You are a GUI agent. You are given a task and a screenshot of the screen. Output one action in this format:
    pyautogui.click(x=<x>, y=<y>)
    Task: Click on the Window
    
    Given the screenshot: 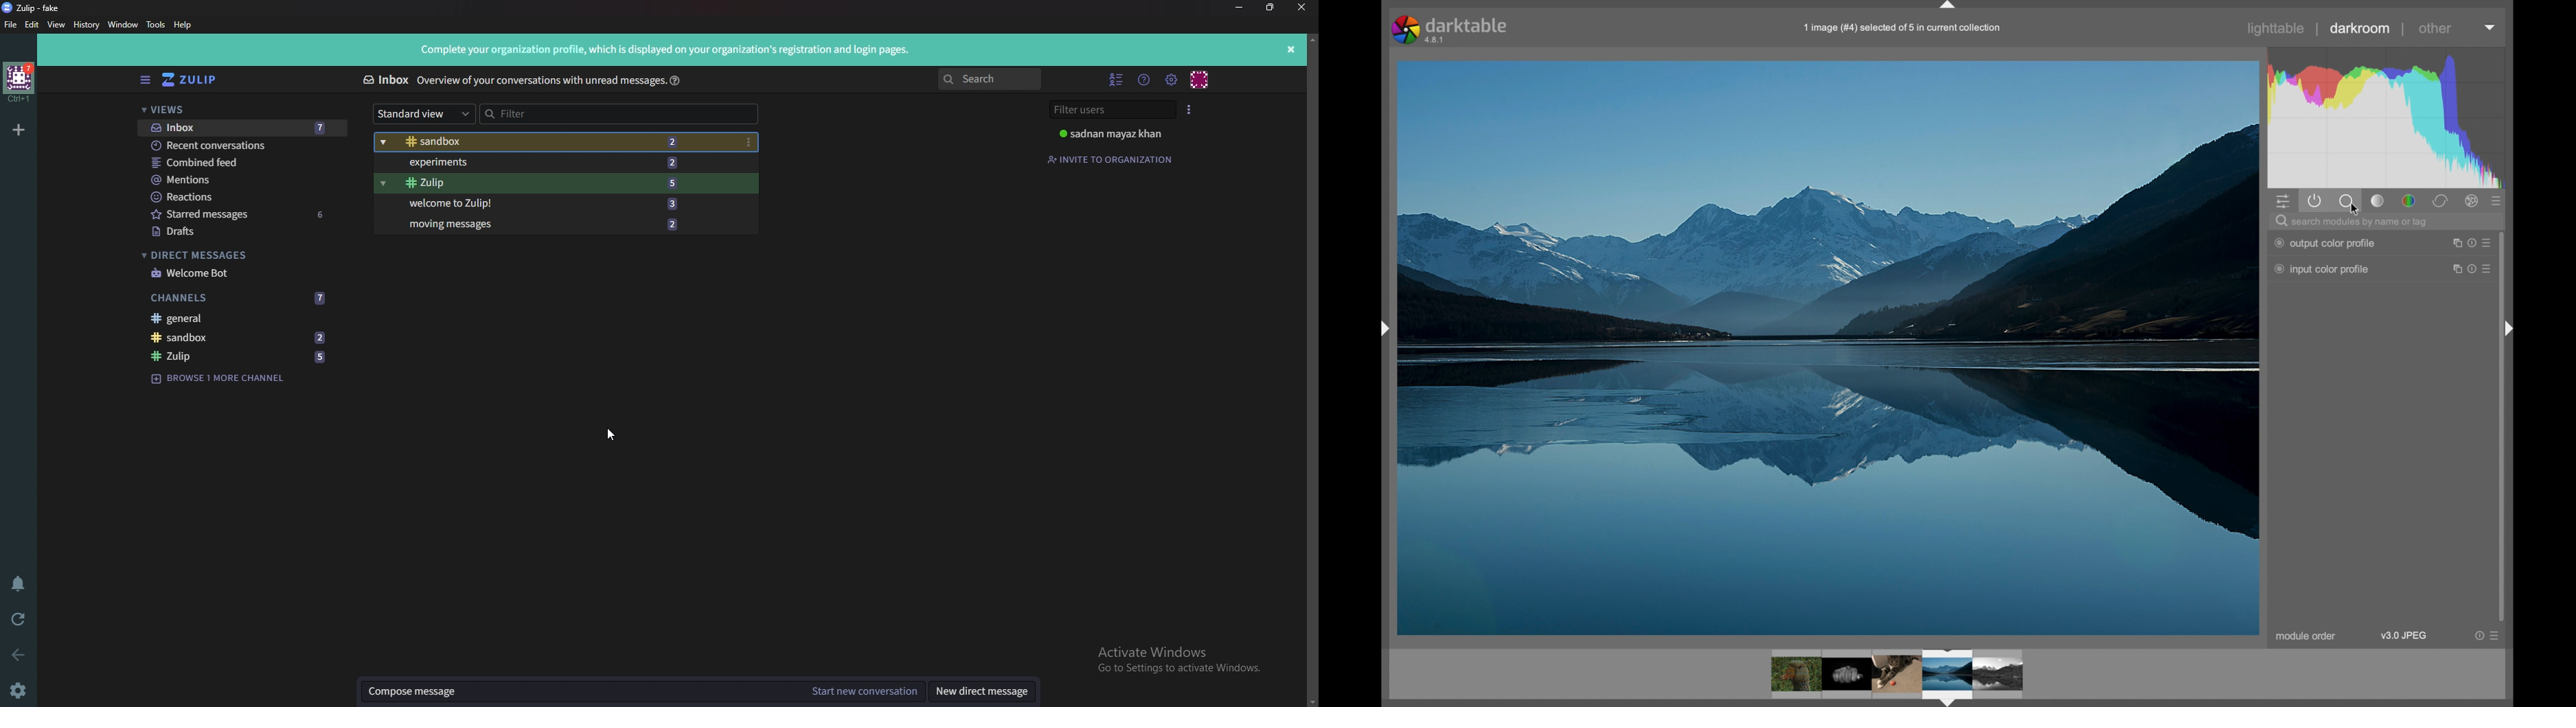 What is the action you would take?
    pyautogui.click(x=124, y=25)
    